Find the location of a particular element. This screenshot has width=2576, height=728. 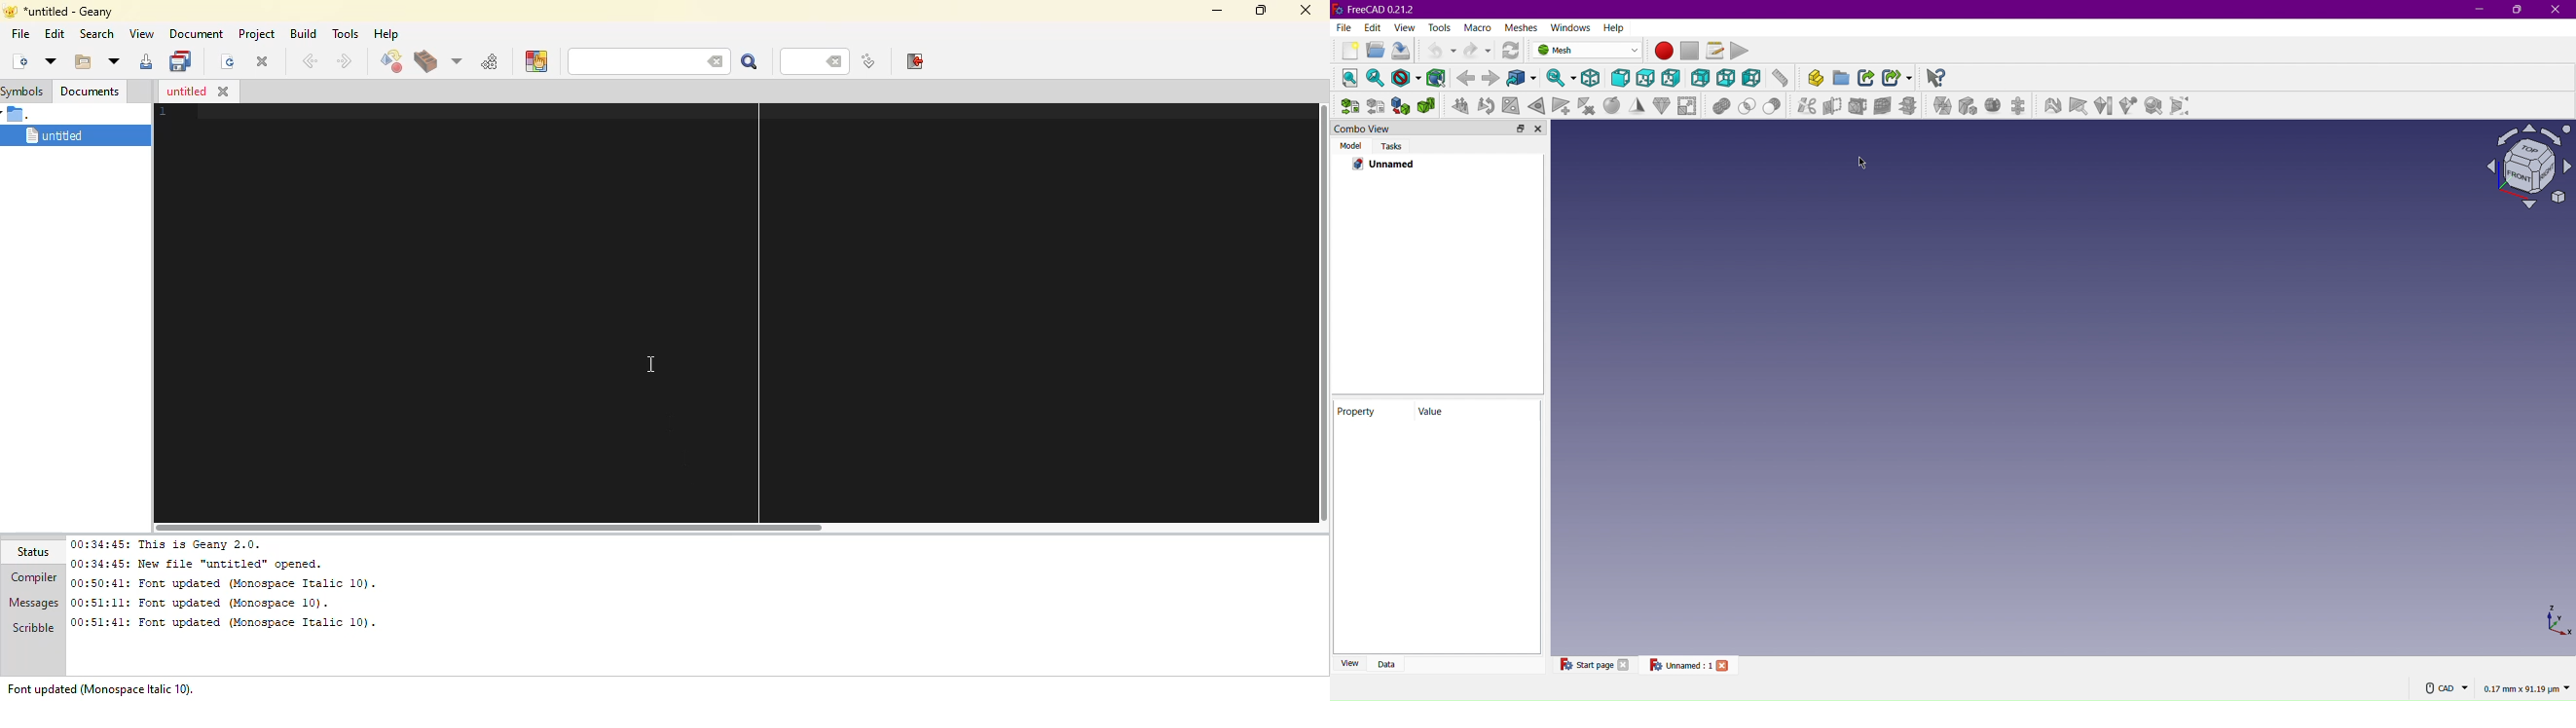

Save is located at coordinates (1400, 51).